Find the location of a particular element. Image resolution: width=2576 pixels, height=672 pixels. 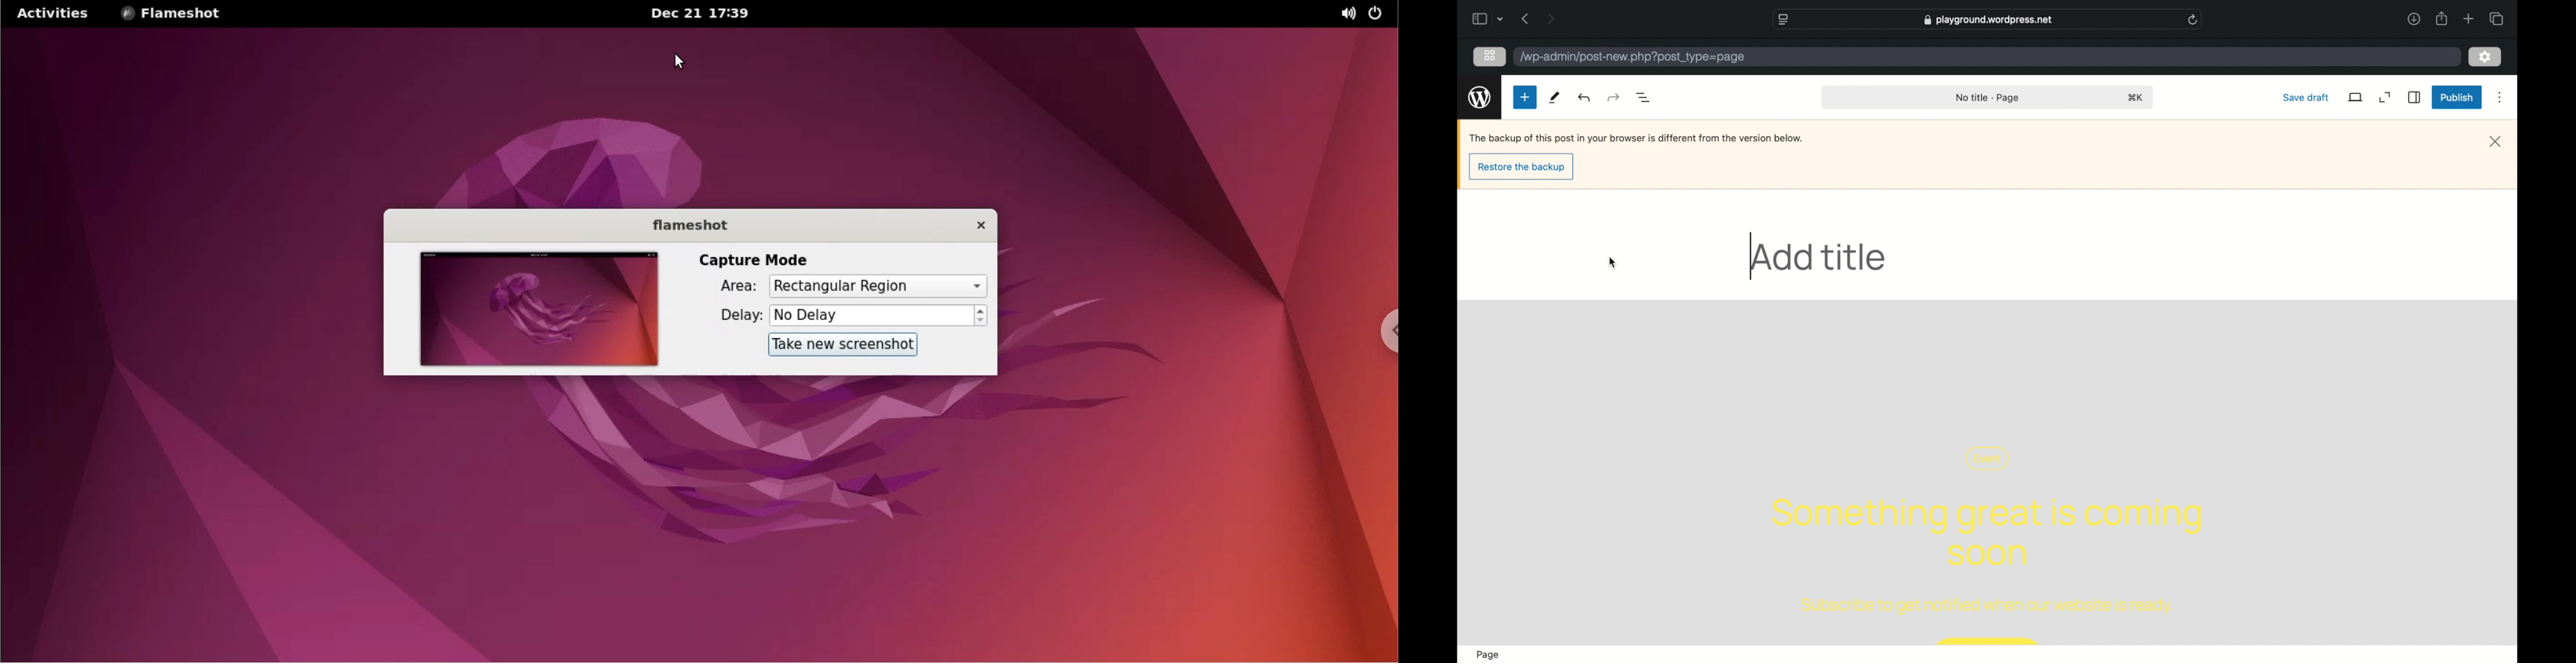

previous page is located at coordinates (1526, 19).